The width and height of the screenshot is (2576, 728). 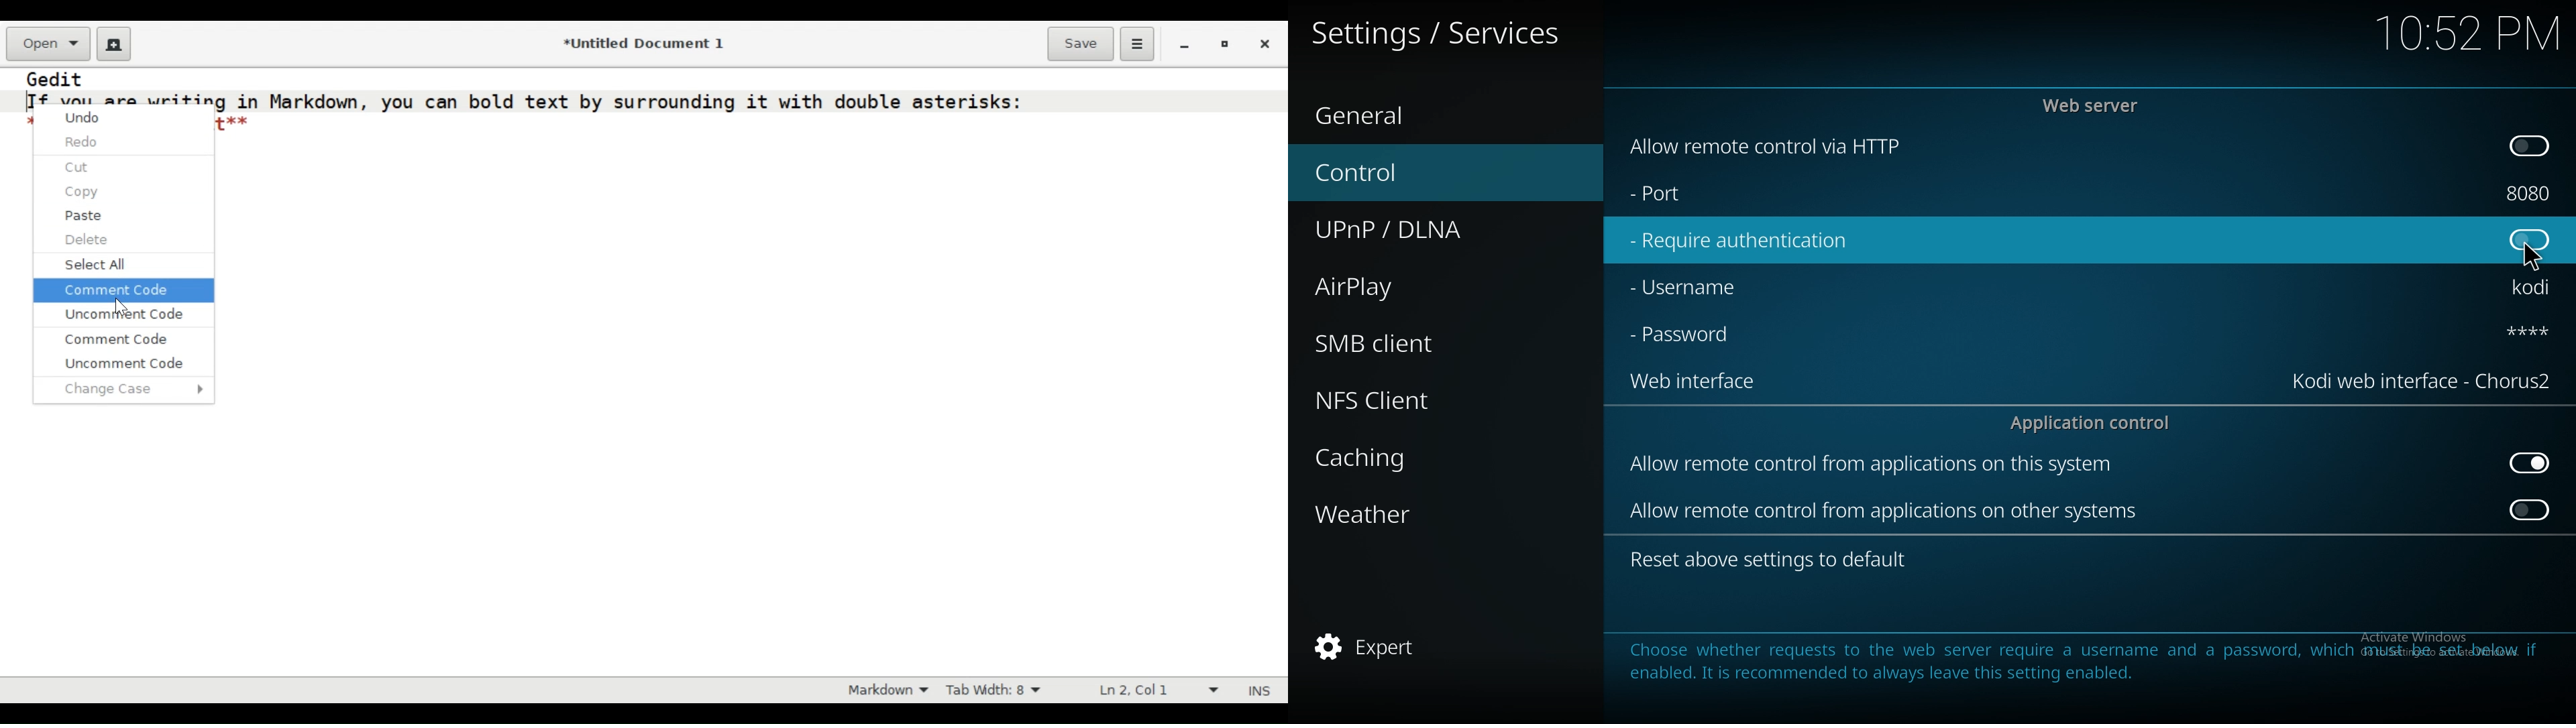 What do you see at coordinates (1772, 560) in the screenshot?
I see `reset` at bounding box center [1772, 560].